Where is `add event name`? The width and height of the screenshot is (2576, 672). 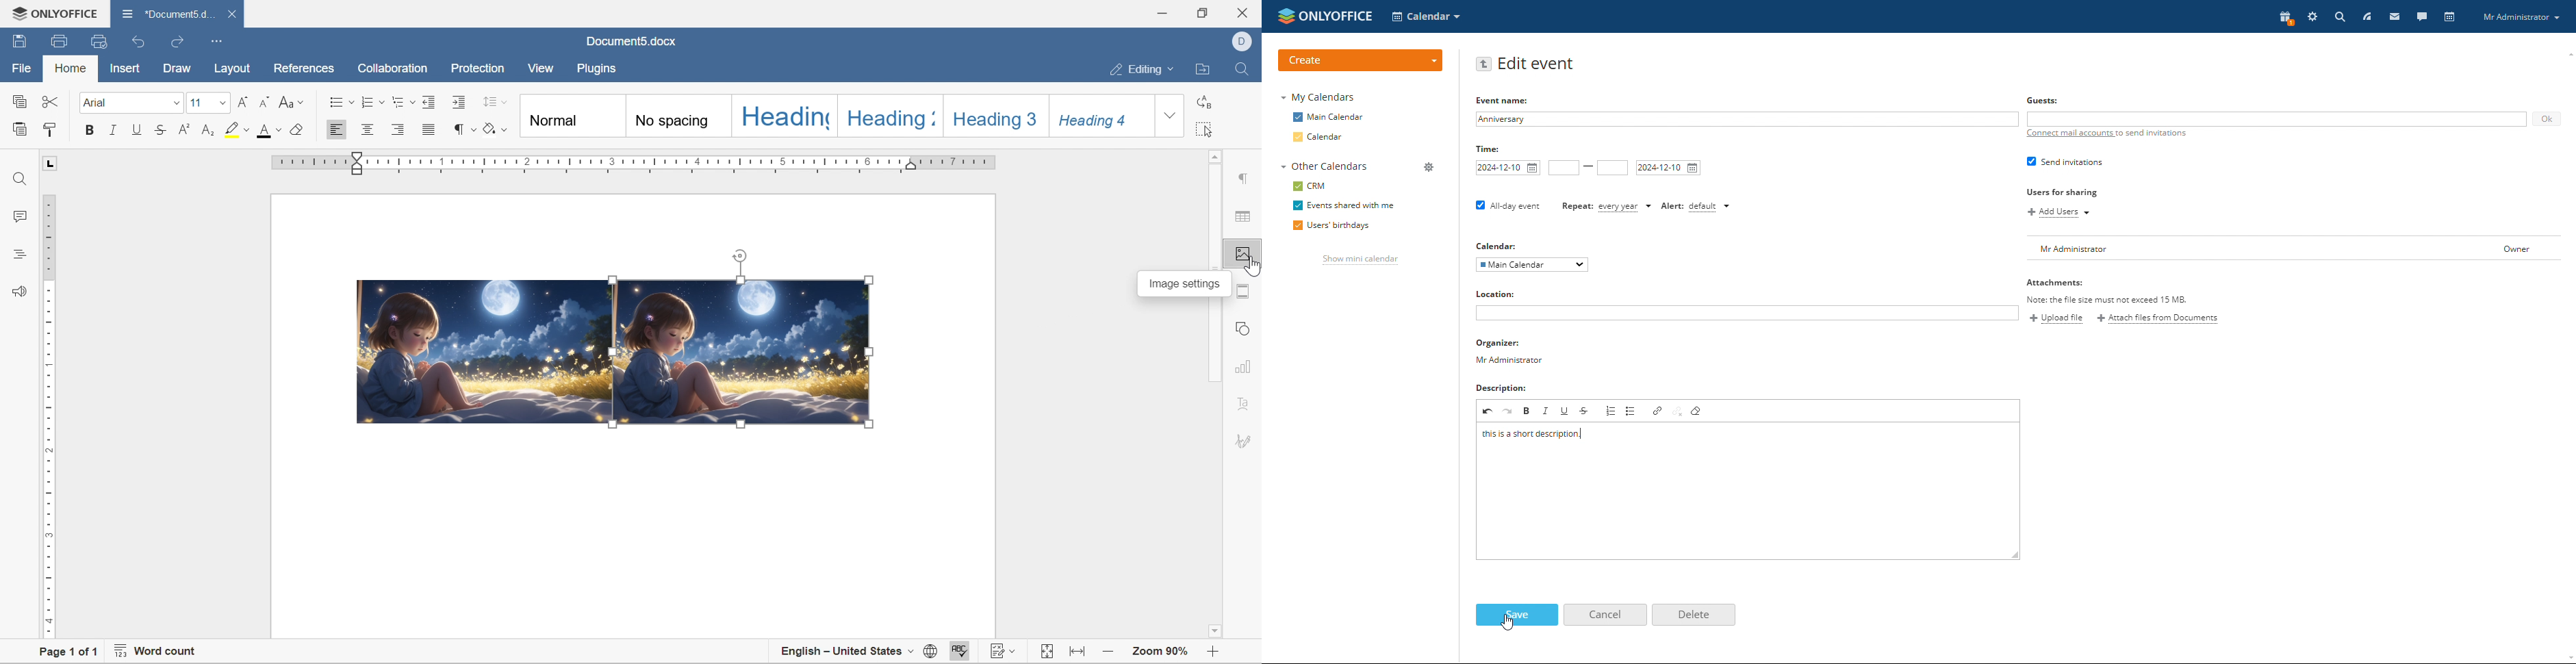
add event name is located at coordinates (1746, 119).